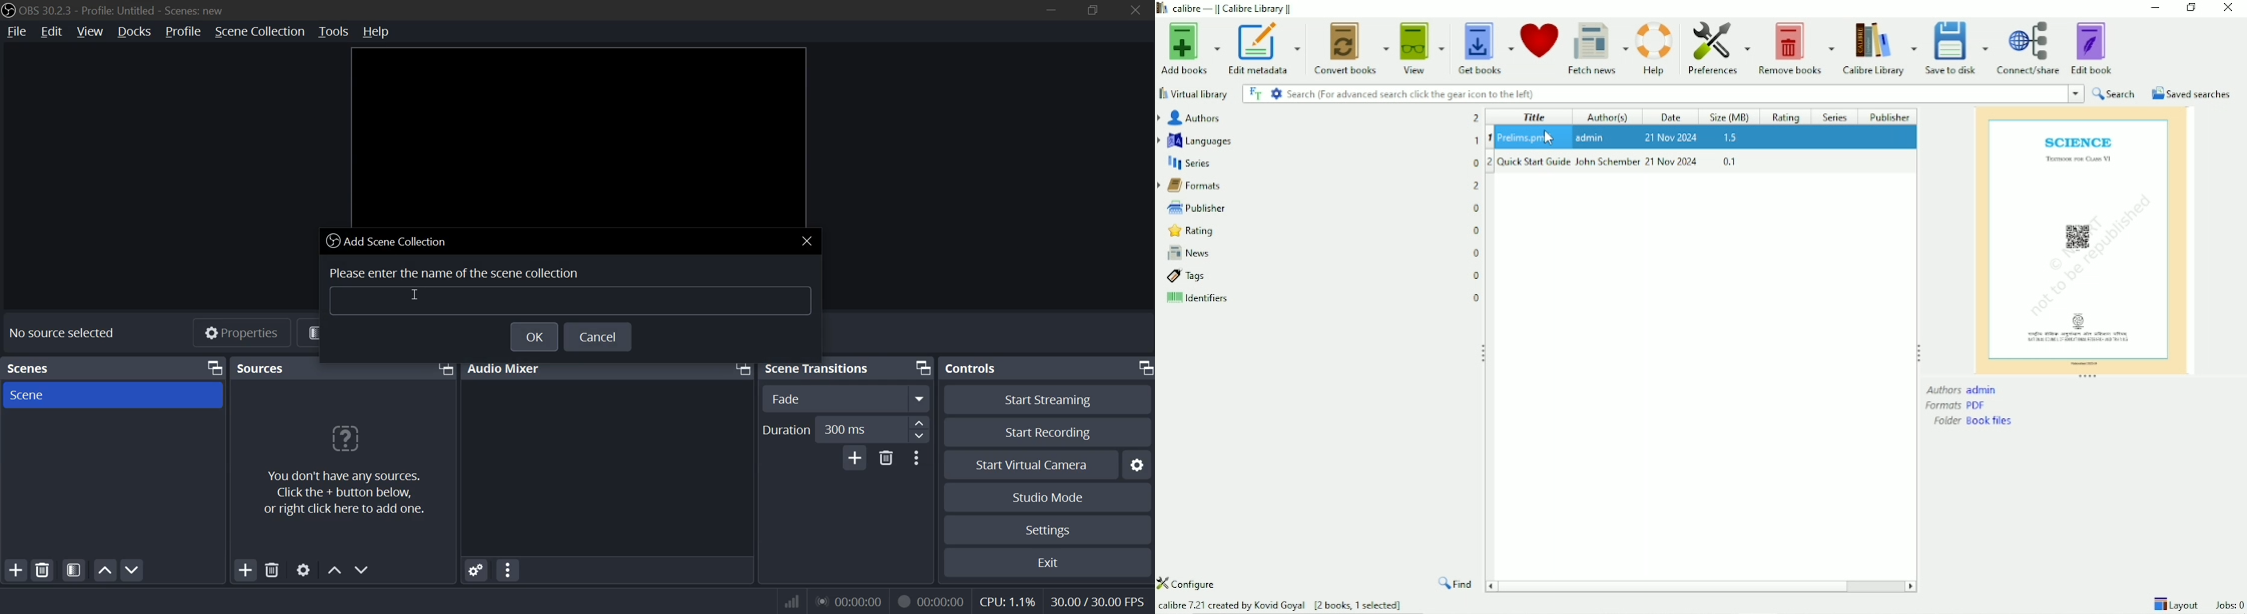 Image resolution: width=2268 pixels, height=616 pixels. Describe the element at coordinates (1534, 161) in the screenshot. I see `Quick Start Guide` at that location.